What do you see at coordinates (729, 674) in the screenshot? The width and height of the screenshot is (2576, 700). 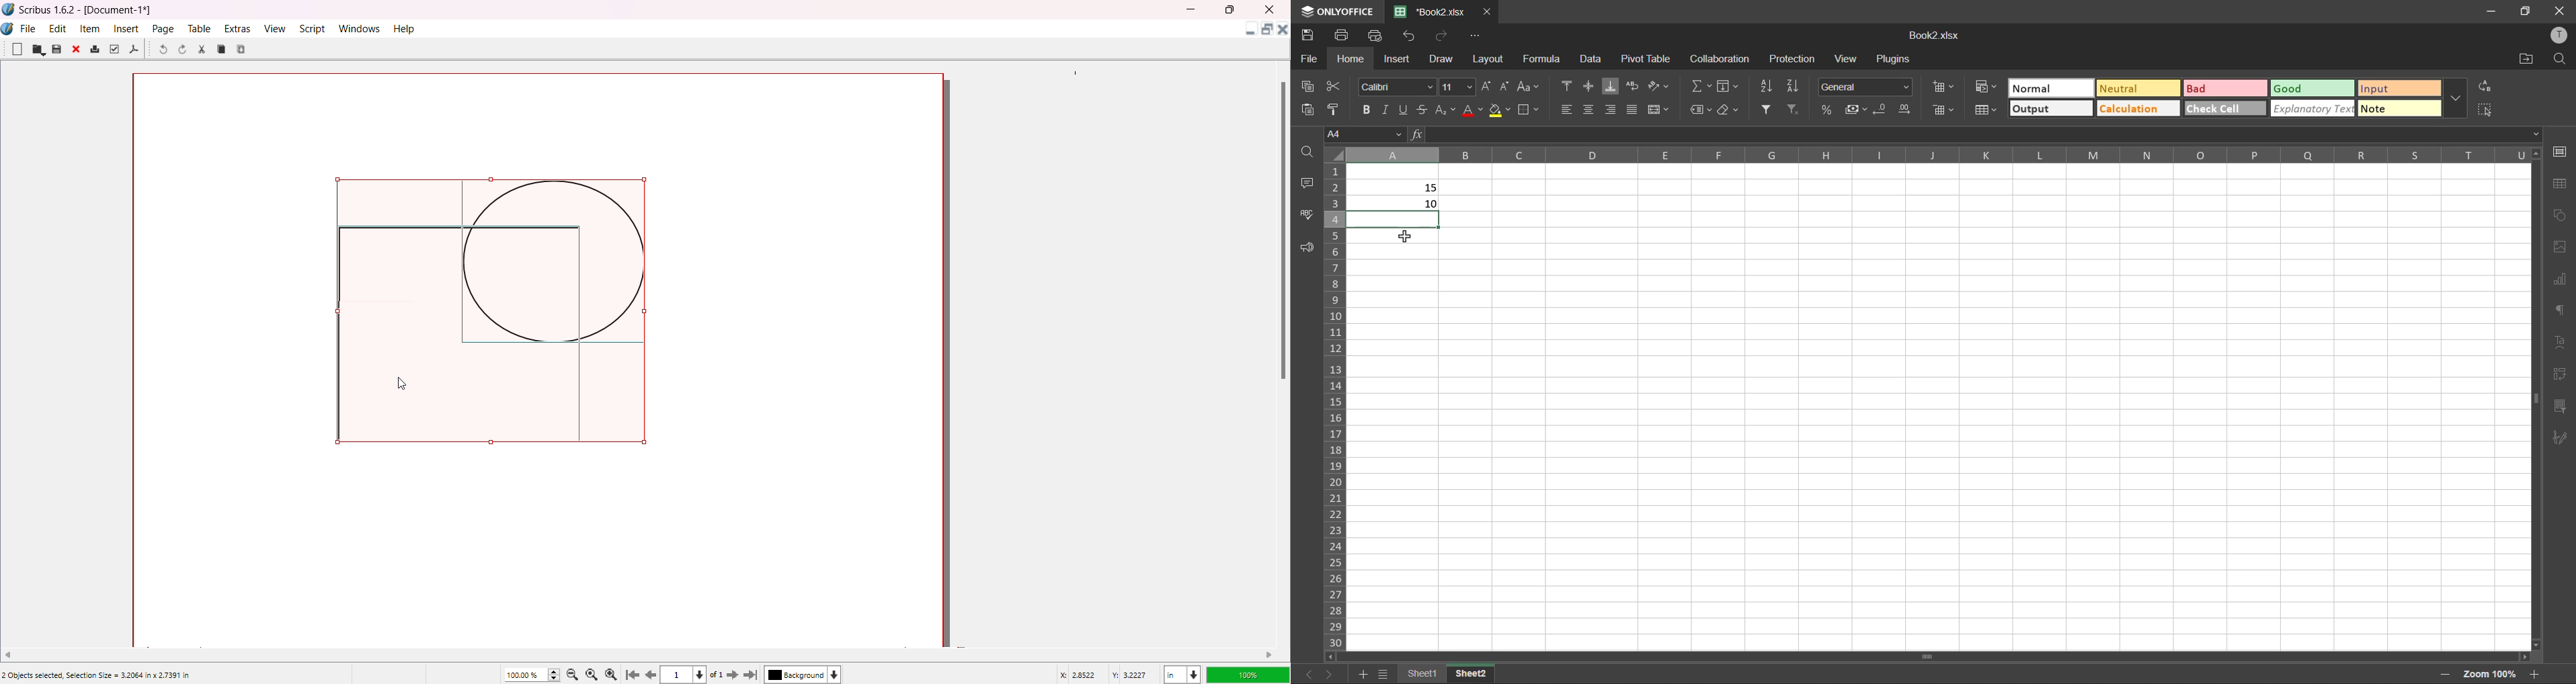 I see `Next` at bounding box center [729, 674].